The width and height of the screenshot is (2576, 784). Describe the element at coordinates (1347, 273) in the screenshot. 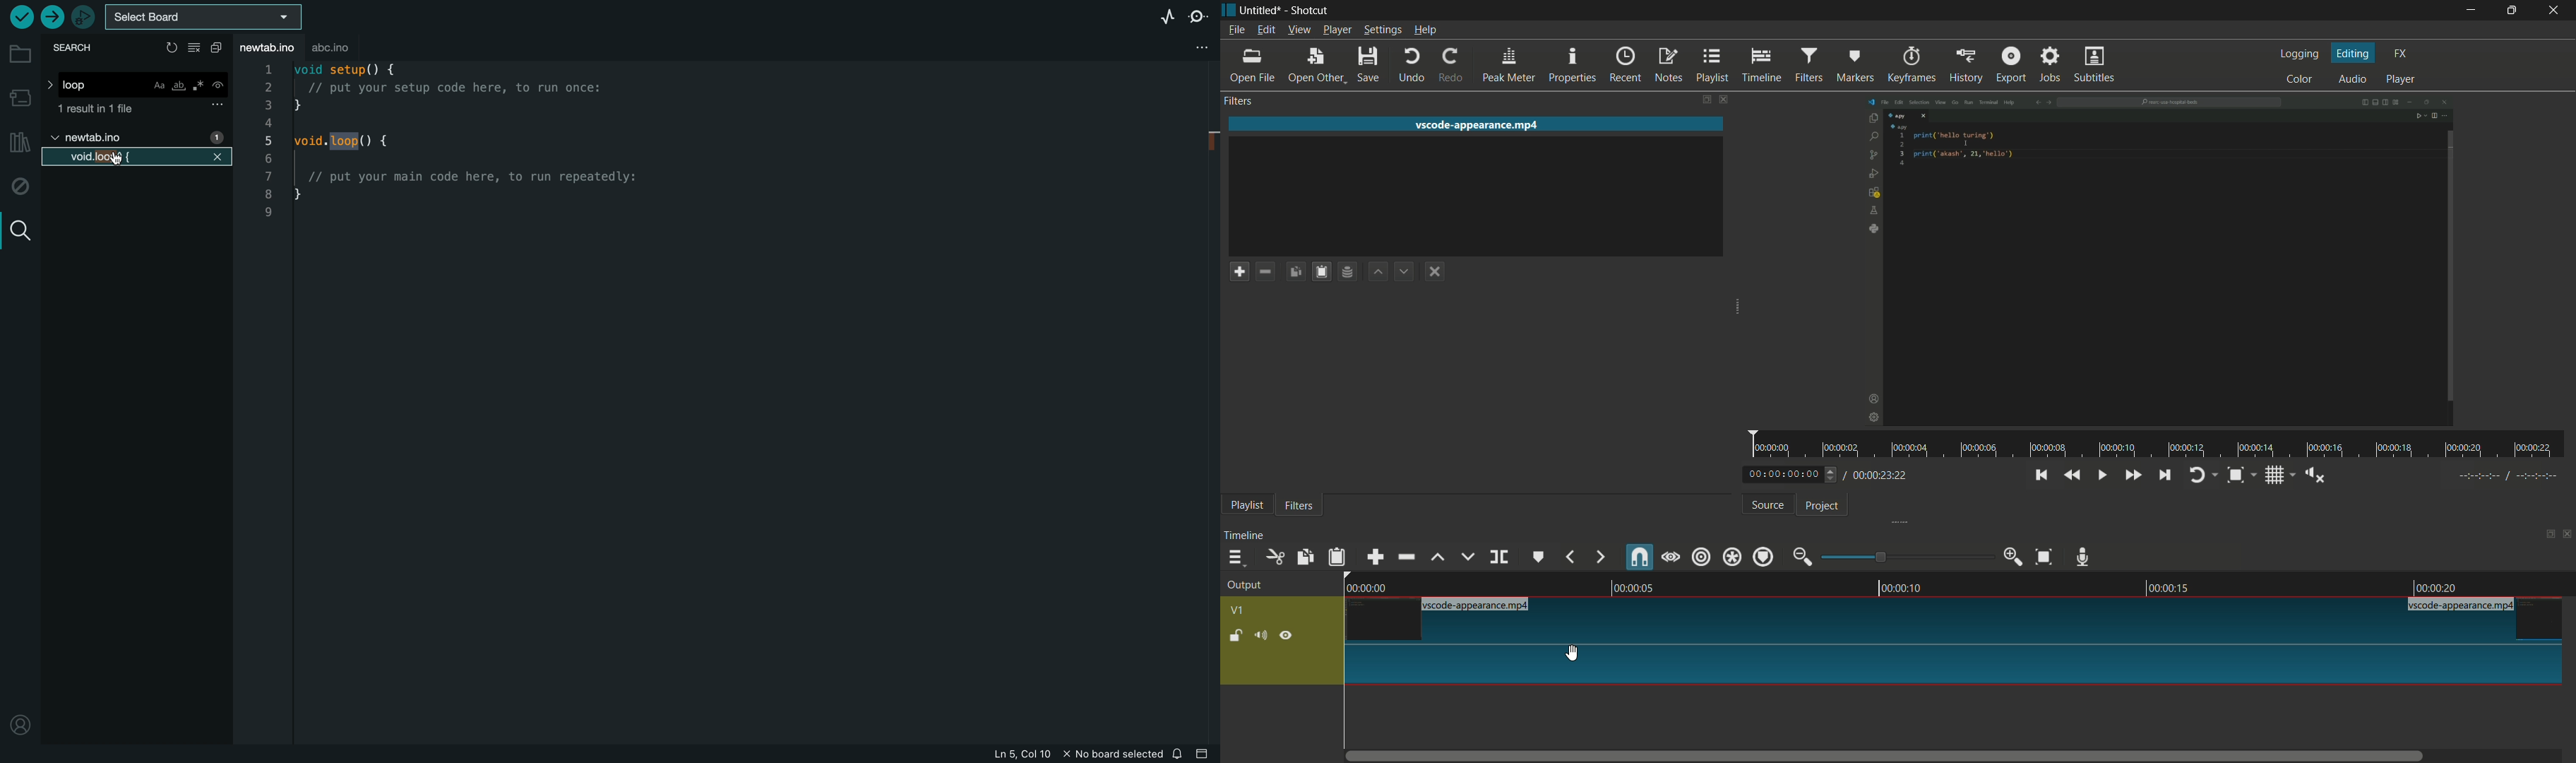

I see `save filter set` at that location.